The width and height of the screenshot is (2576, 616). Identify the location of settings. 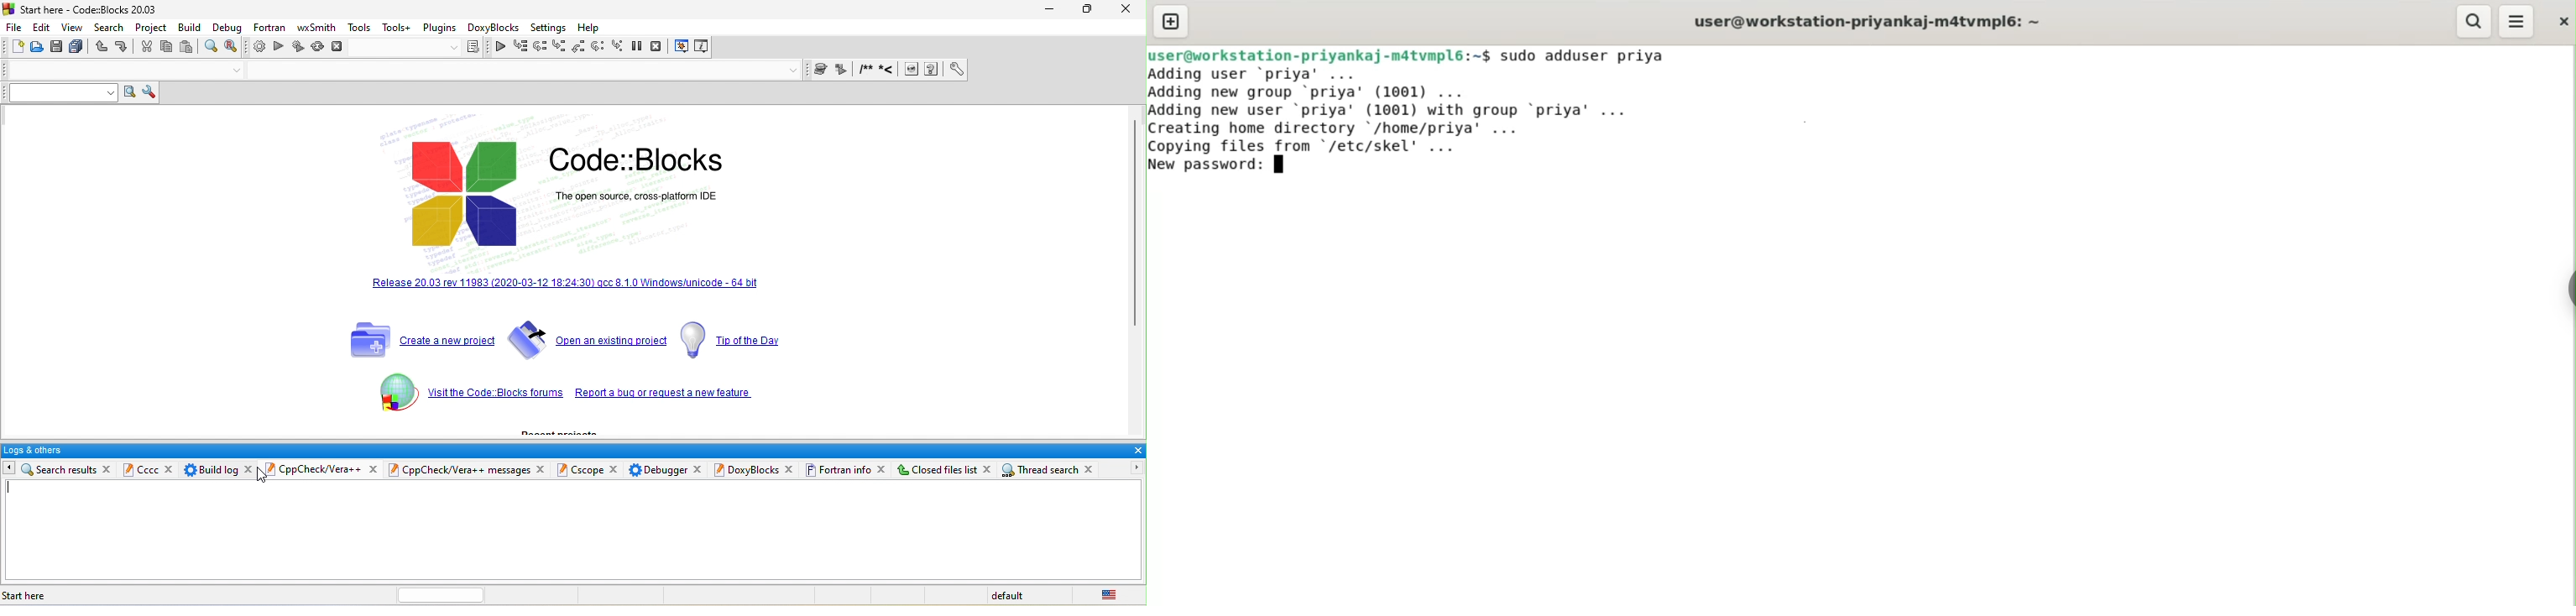
(550, 26).